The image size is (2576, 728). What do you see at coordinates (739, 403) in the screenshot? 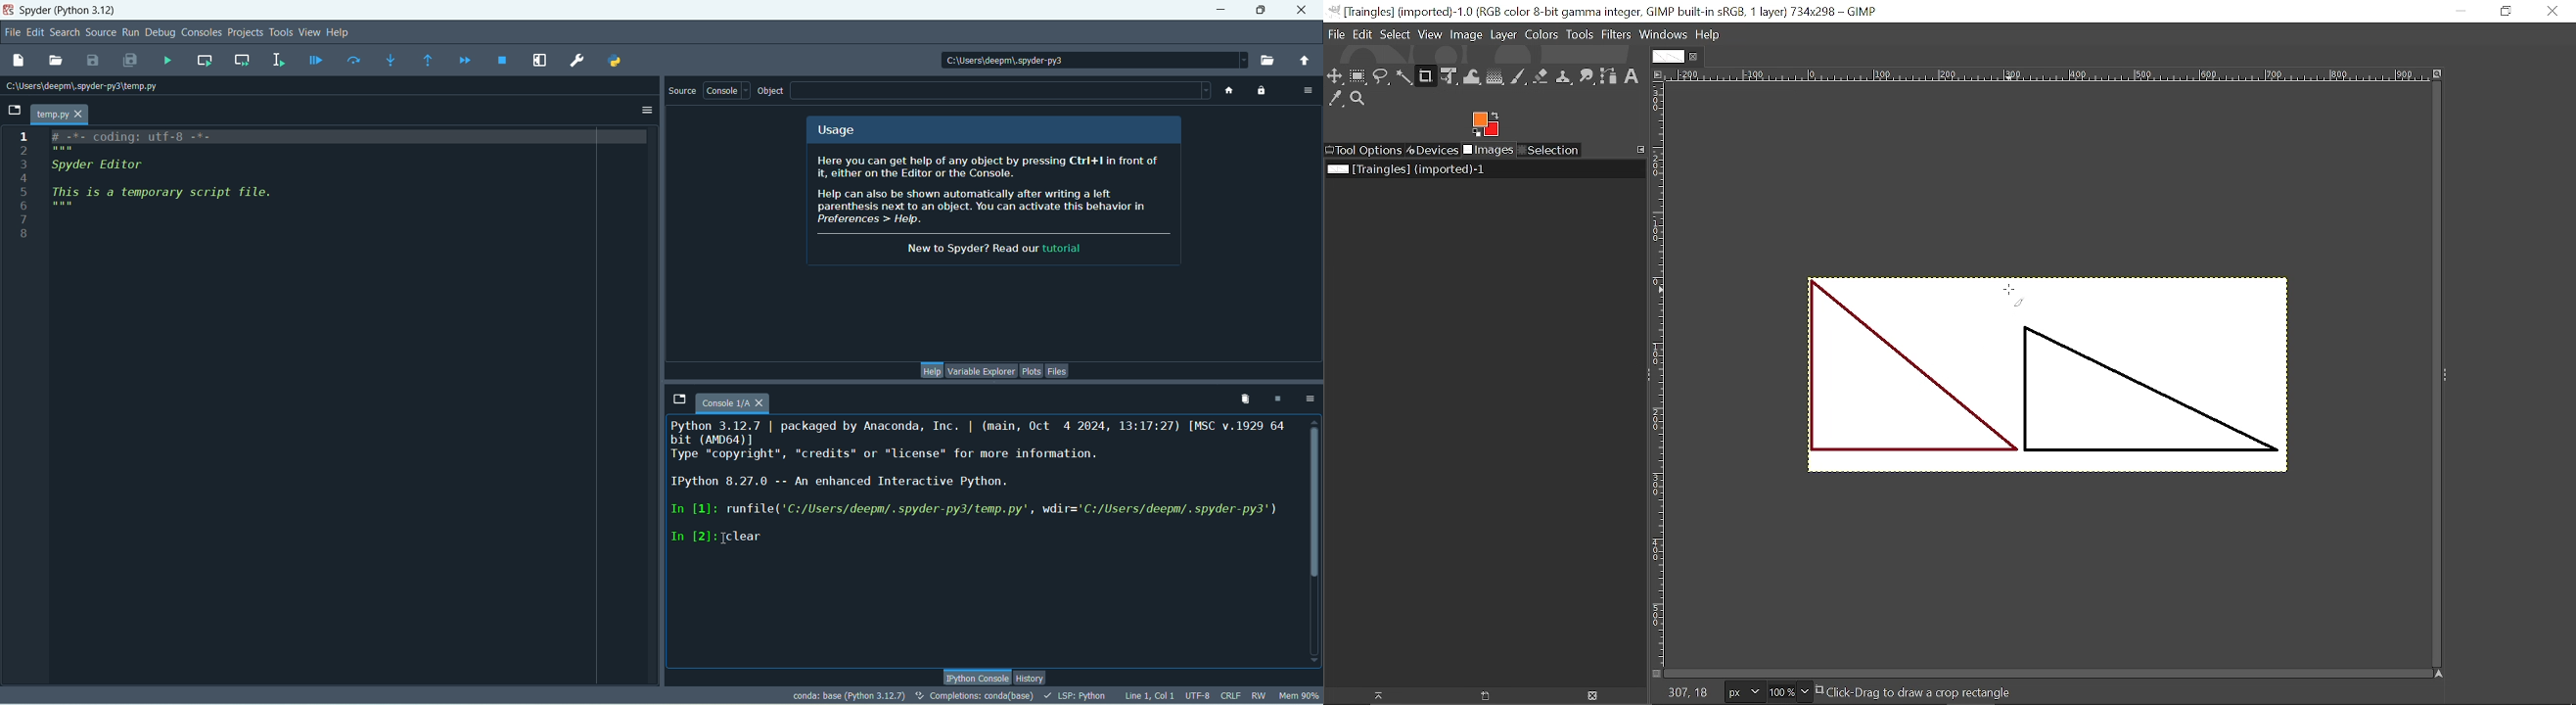
I see `console` at bounding box center [739, 403].